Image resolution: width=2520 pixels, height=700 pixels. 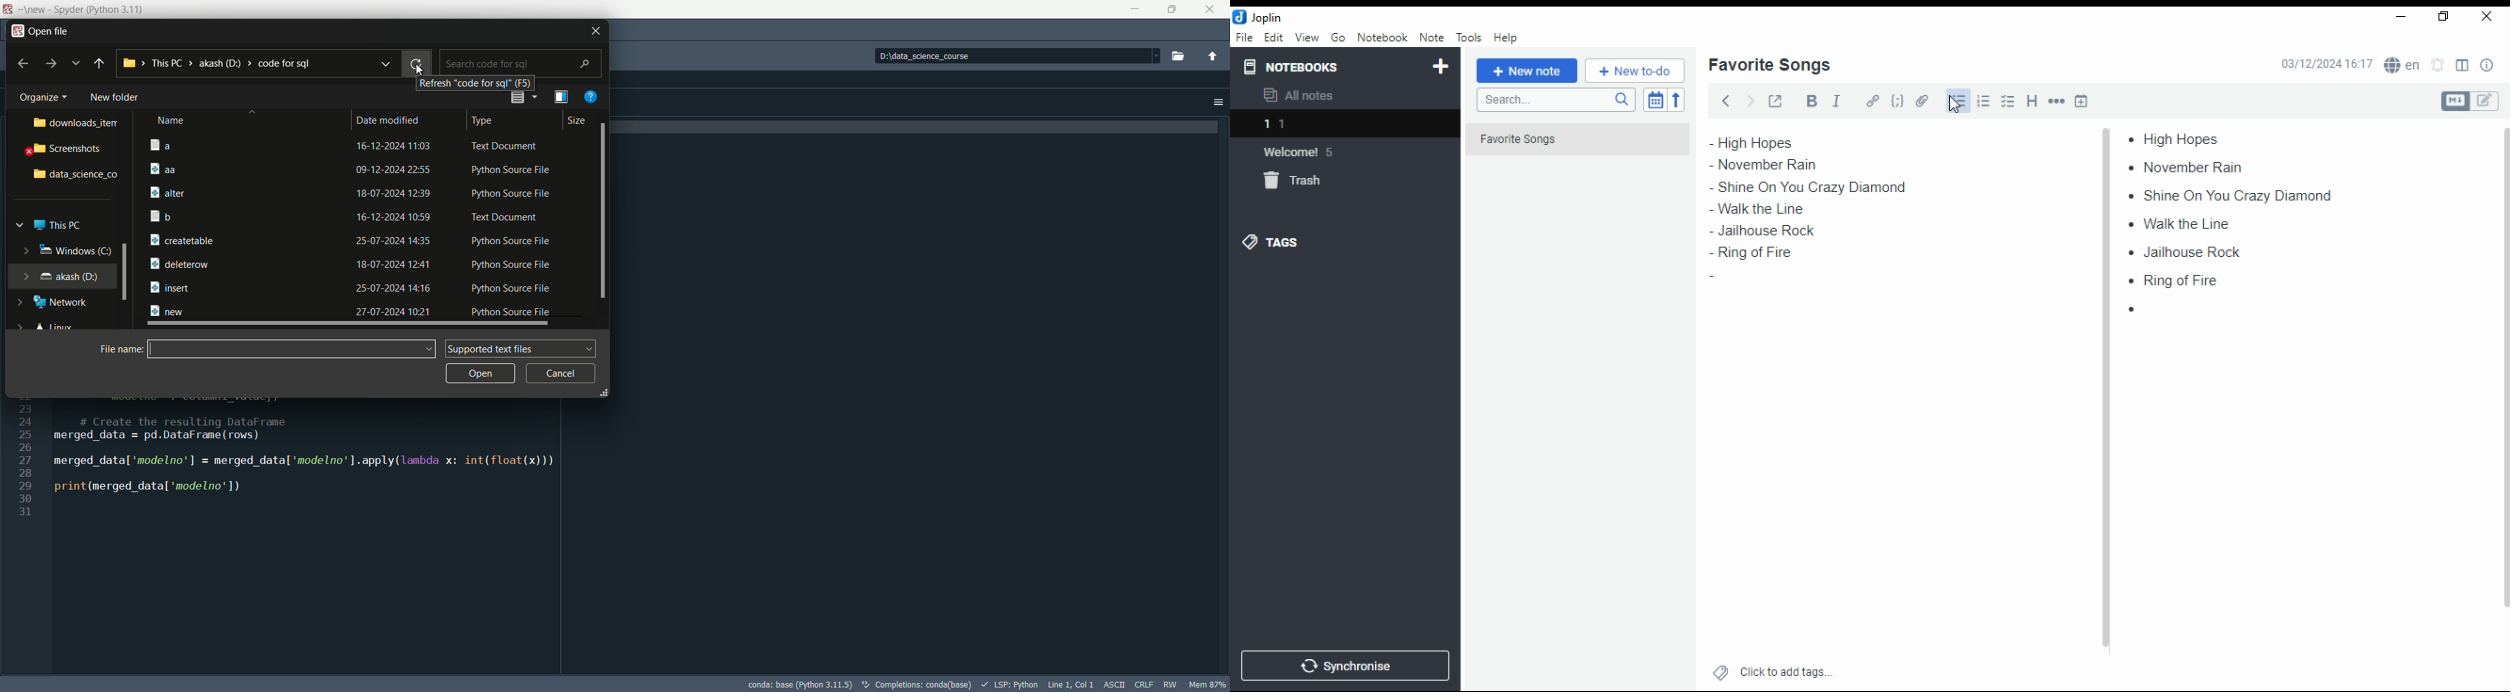 I want to click on toggle layout, so click(x=2463, y=66).